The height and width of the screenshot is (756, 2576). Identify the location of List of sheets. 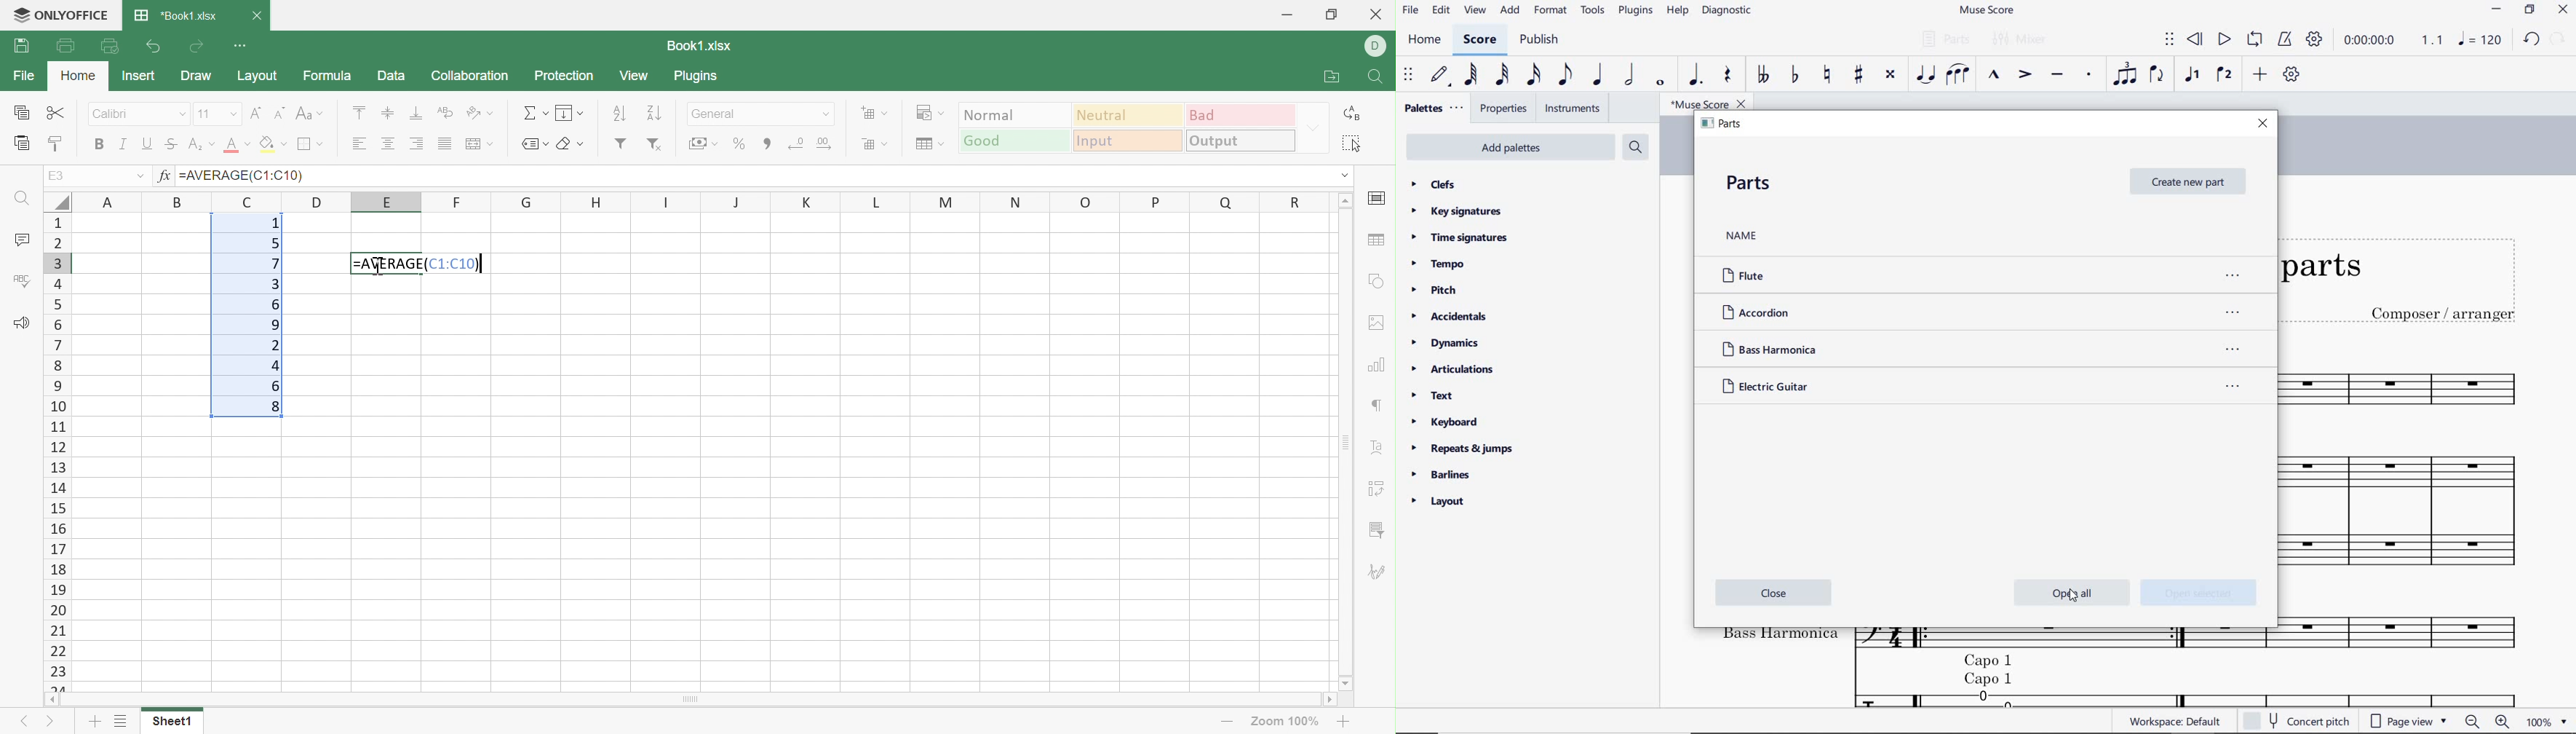
(122, 722).